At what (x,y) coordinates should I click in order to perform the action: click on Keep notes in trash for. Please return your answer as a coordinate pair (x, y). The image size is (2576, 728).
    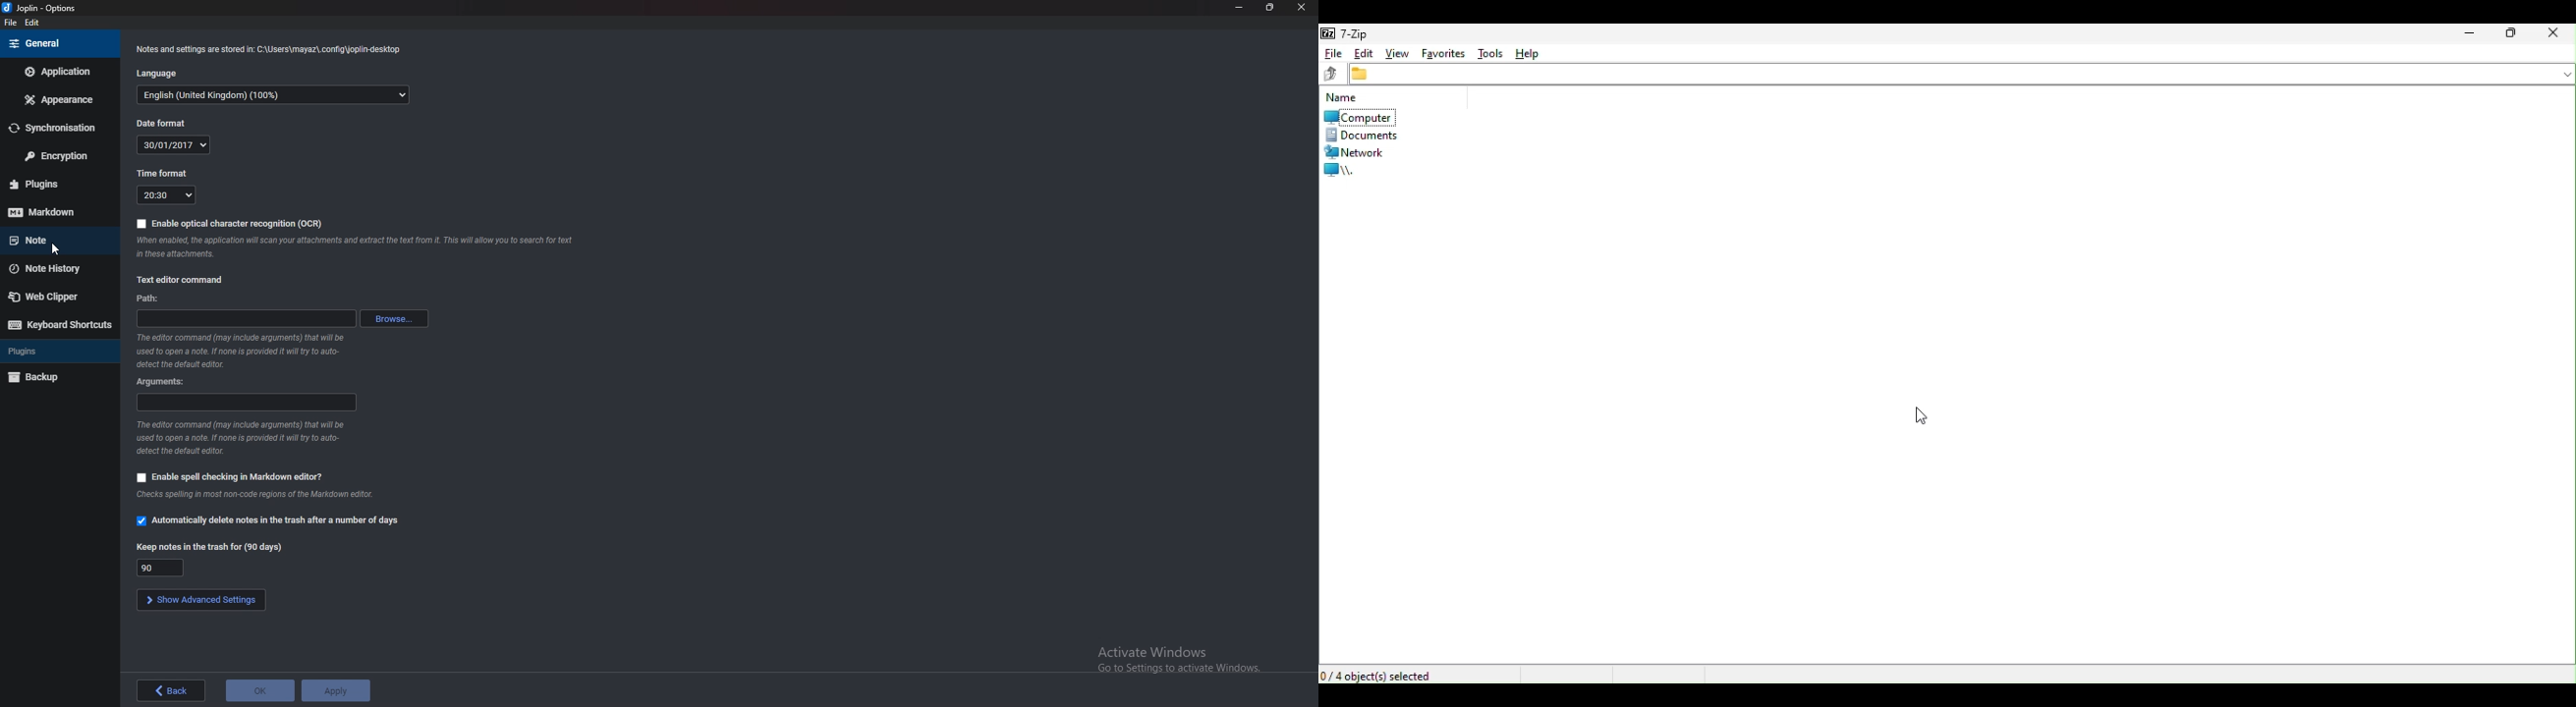
    Looking at the image, I should click on (164, 567).